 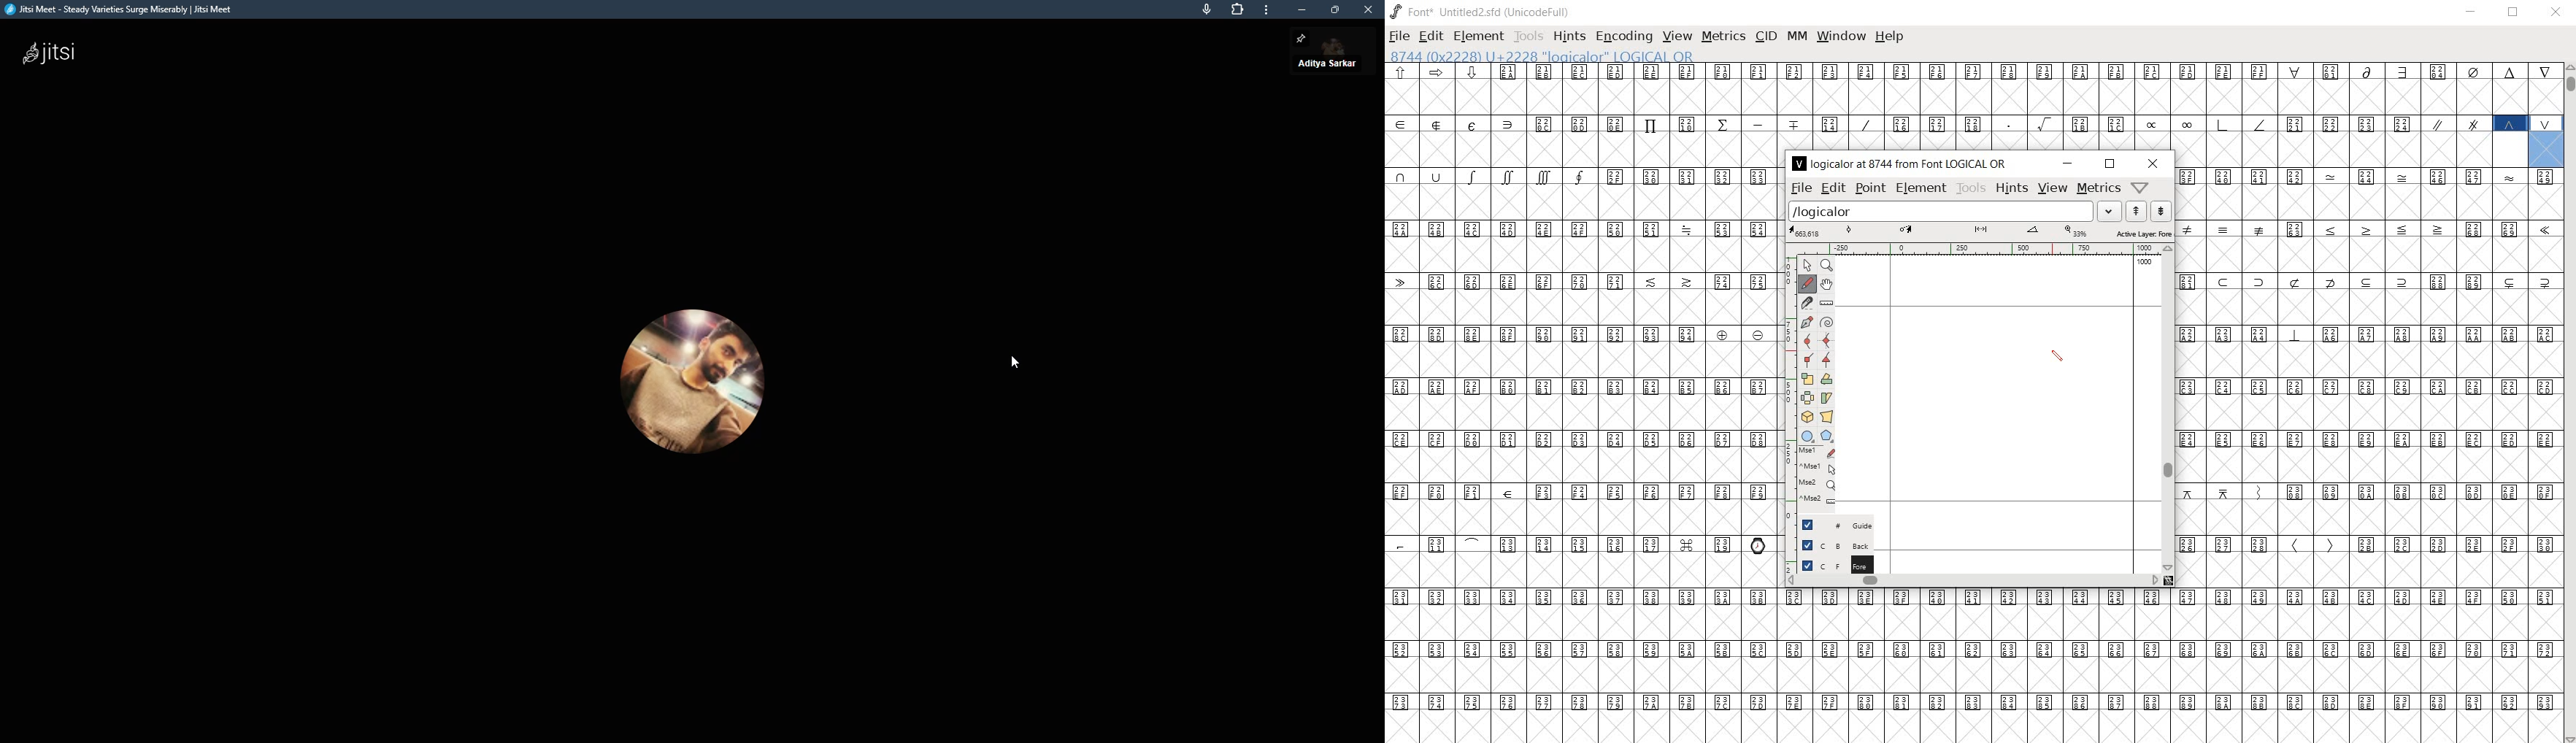 I want to click on element, so click(x=1478, y=36).